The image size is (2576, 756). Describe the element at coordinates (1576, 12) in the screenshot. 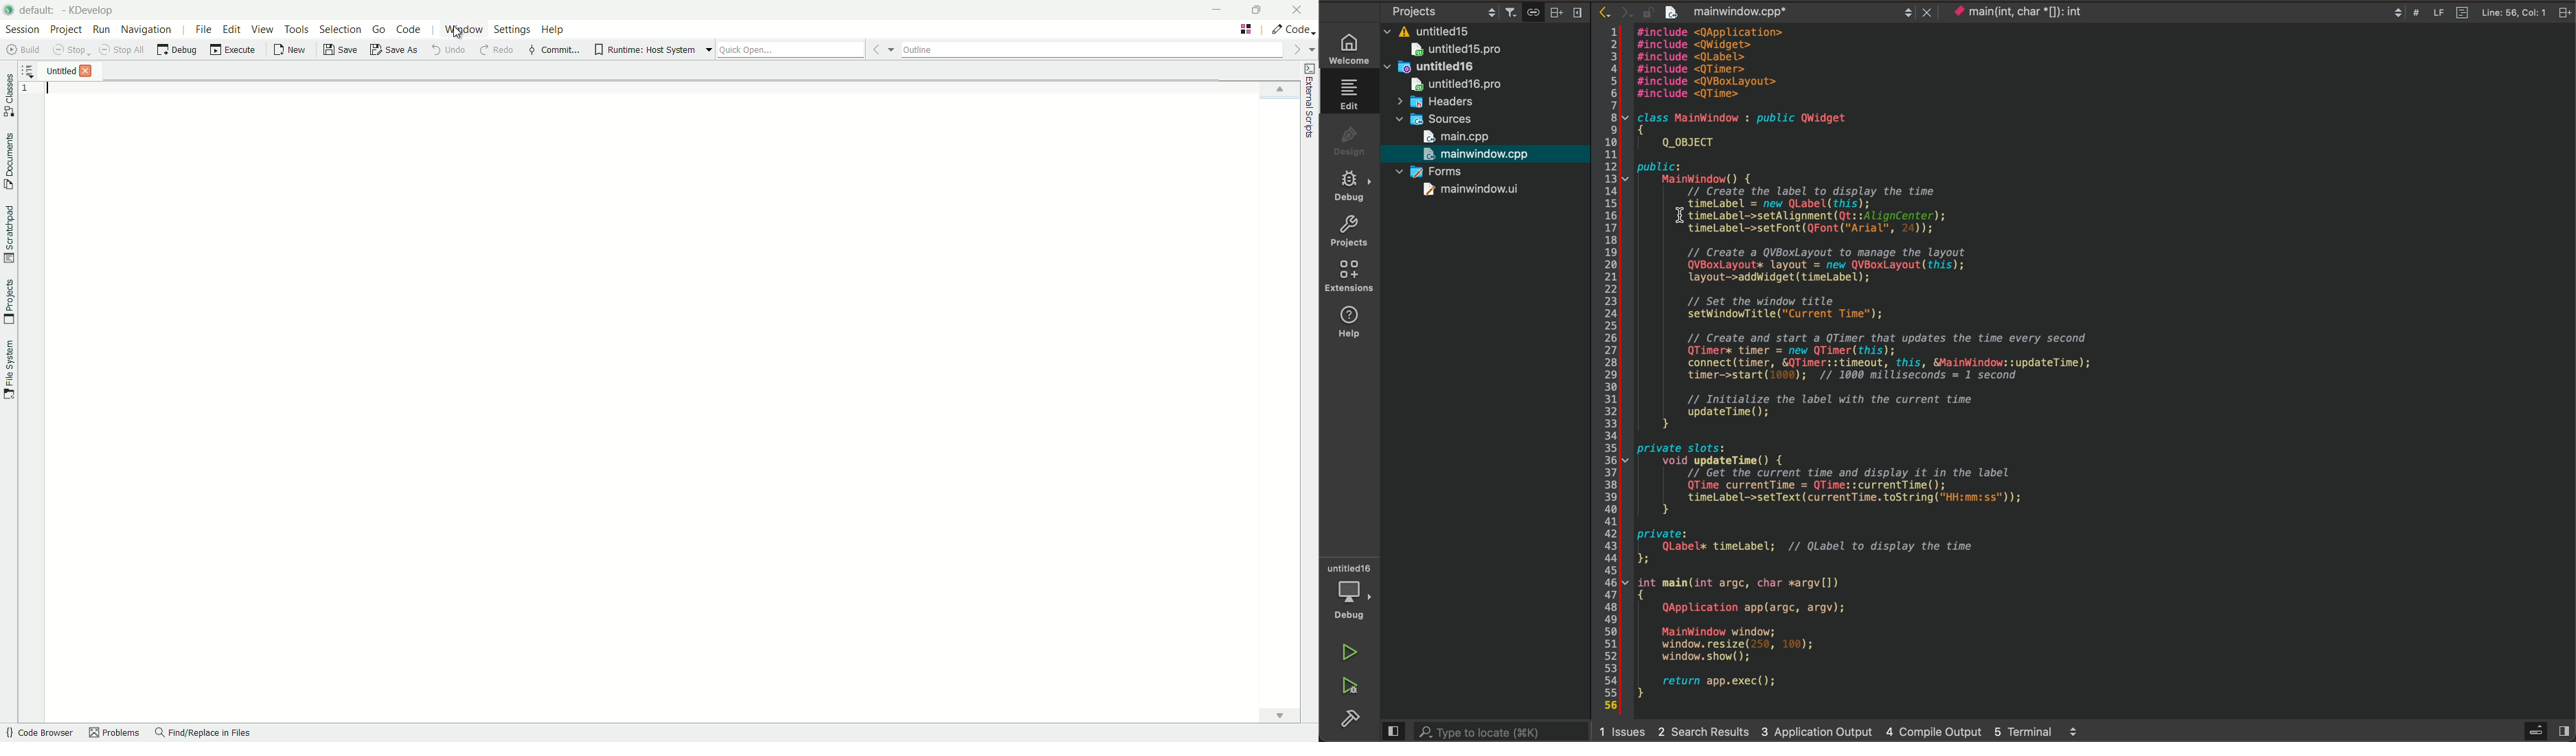

I see `Menu` at that location.